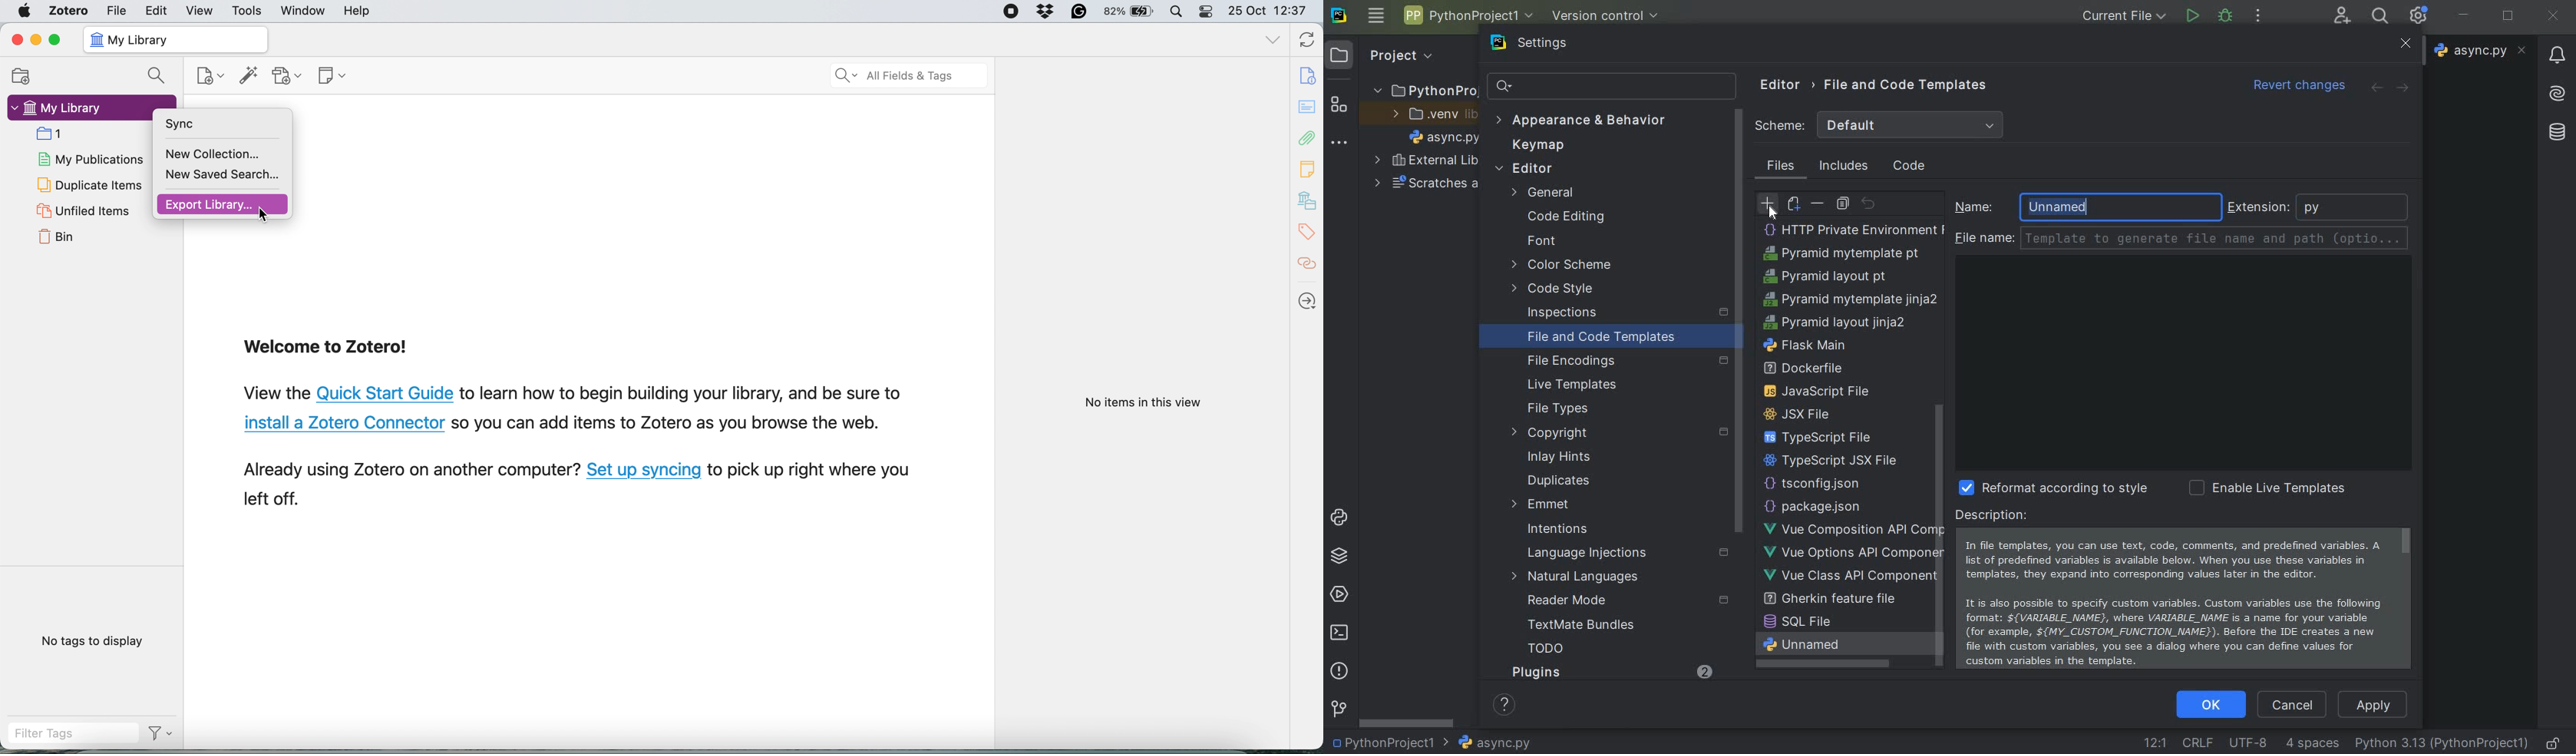 This screenshot has width=2576, height=756. Describe the element at coordinates (334, 76) in the screenshot. I see `new note` at that location.